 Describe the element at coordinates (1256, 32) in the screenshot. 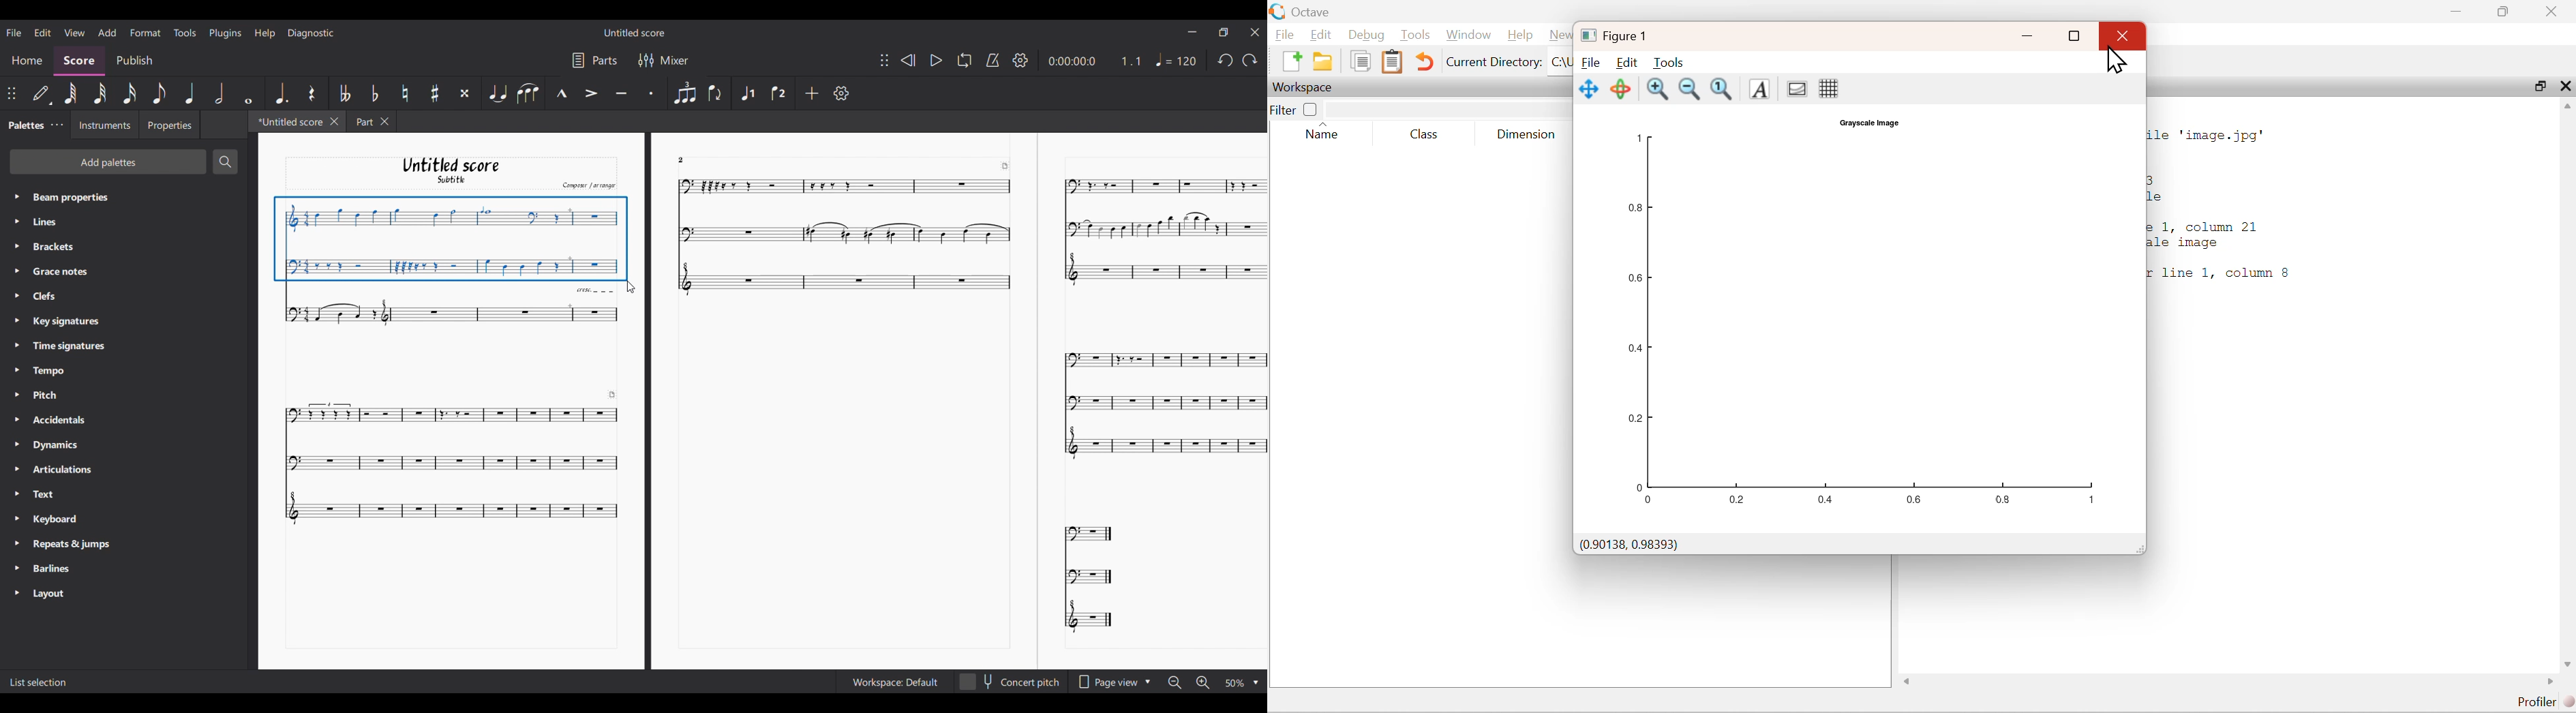

I see `Close ` at that location.